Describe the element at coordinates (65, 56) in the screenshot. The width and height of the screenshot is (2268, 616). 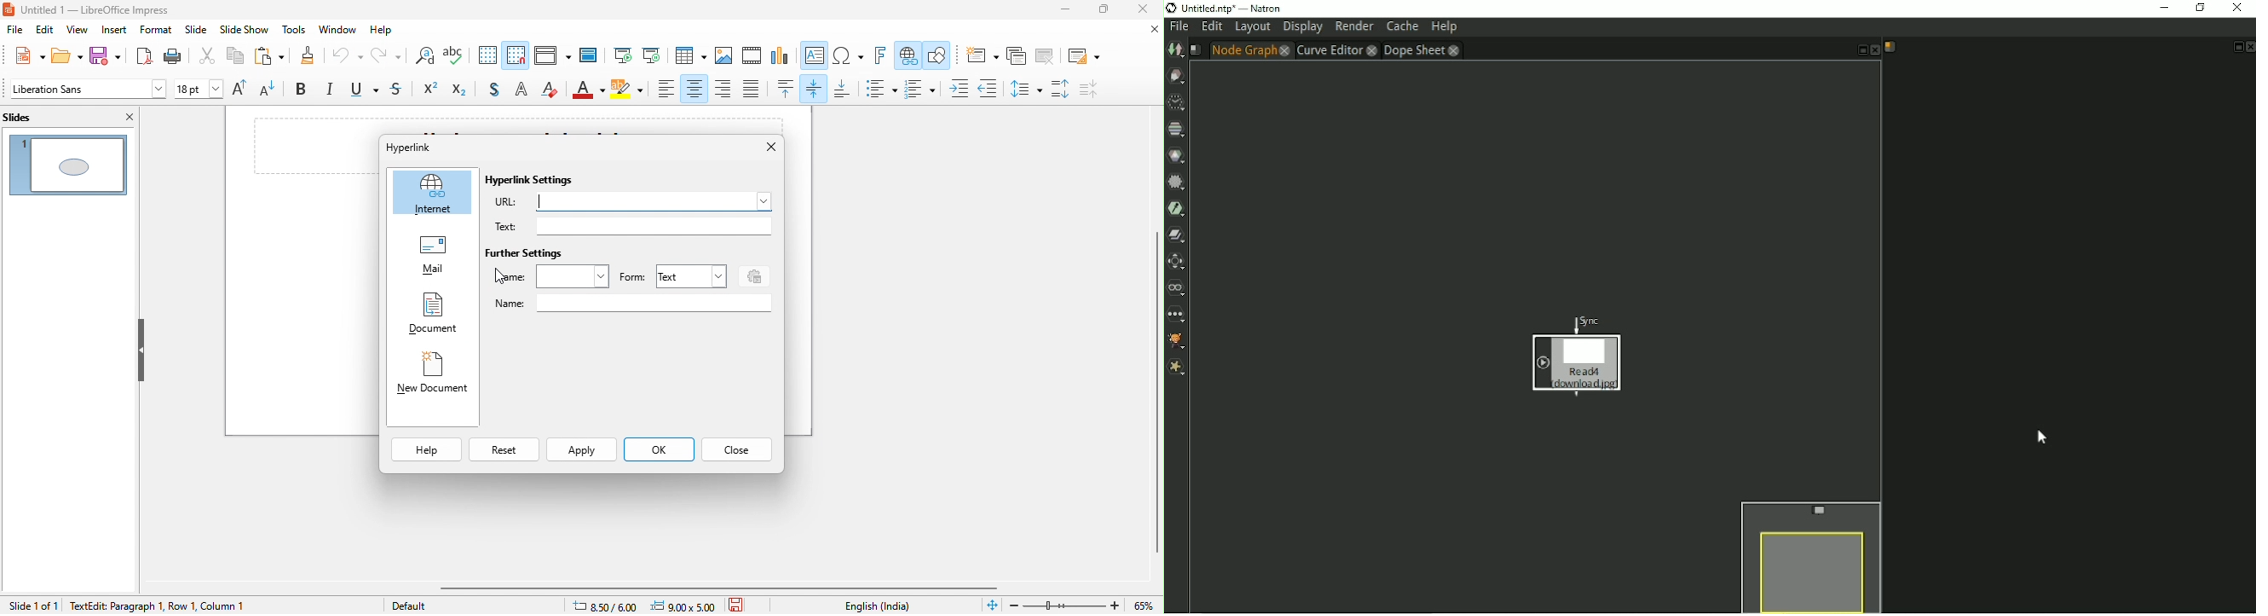
I see `open` at that location.